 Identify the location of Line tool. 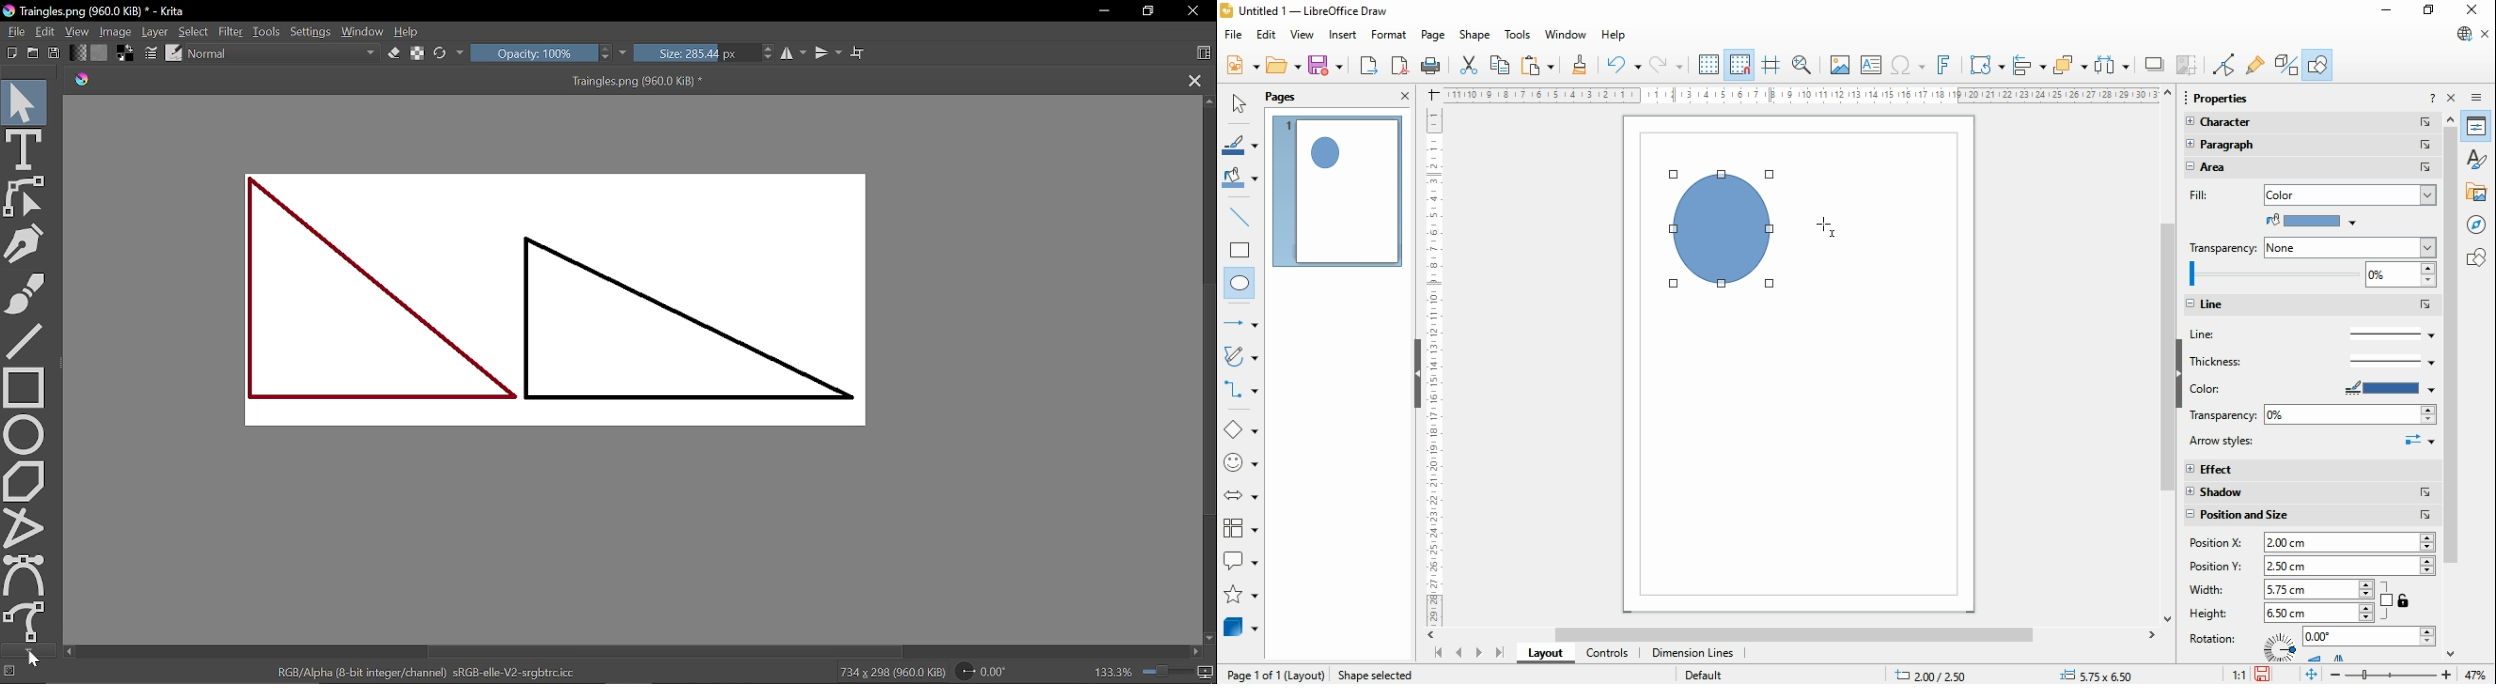
(25, 340).